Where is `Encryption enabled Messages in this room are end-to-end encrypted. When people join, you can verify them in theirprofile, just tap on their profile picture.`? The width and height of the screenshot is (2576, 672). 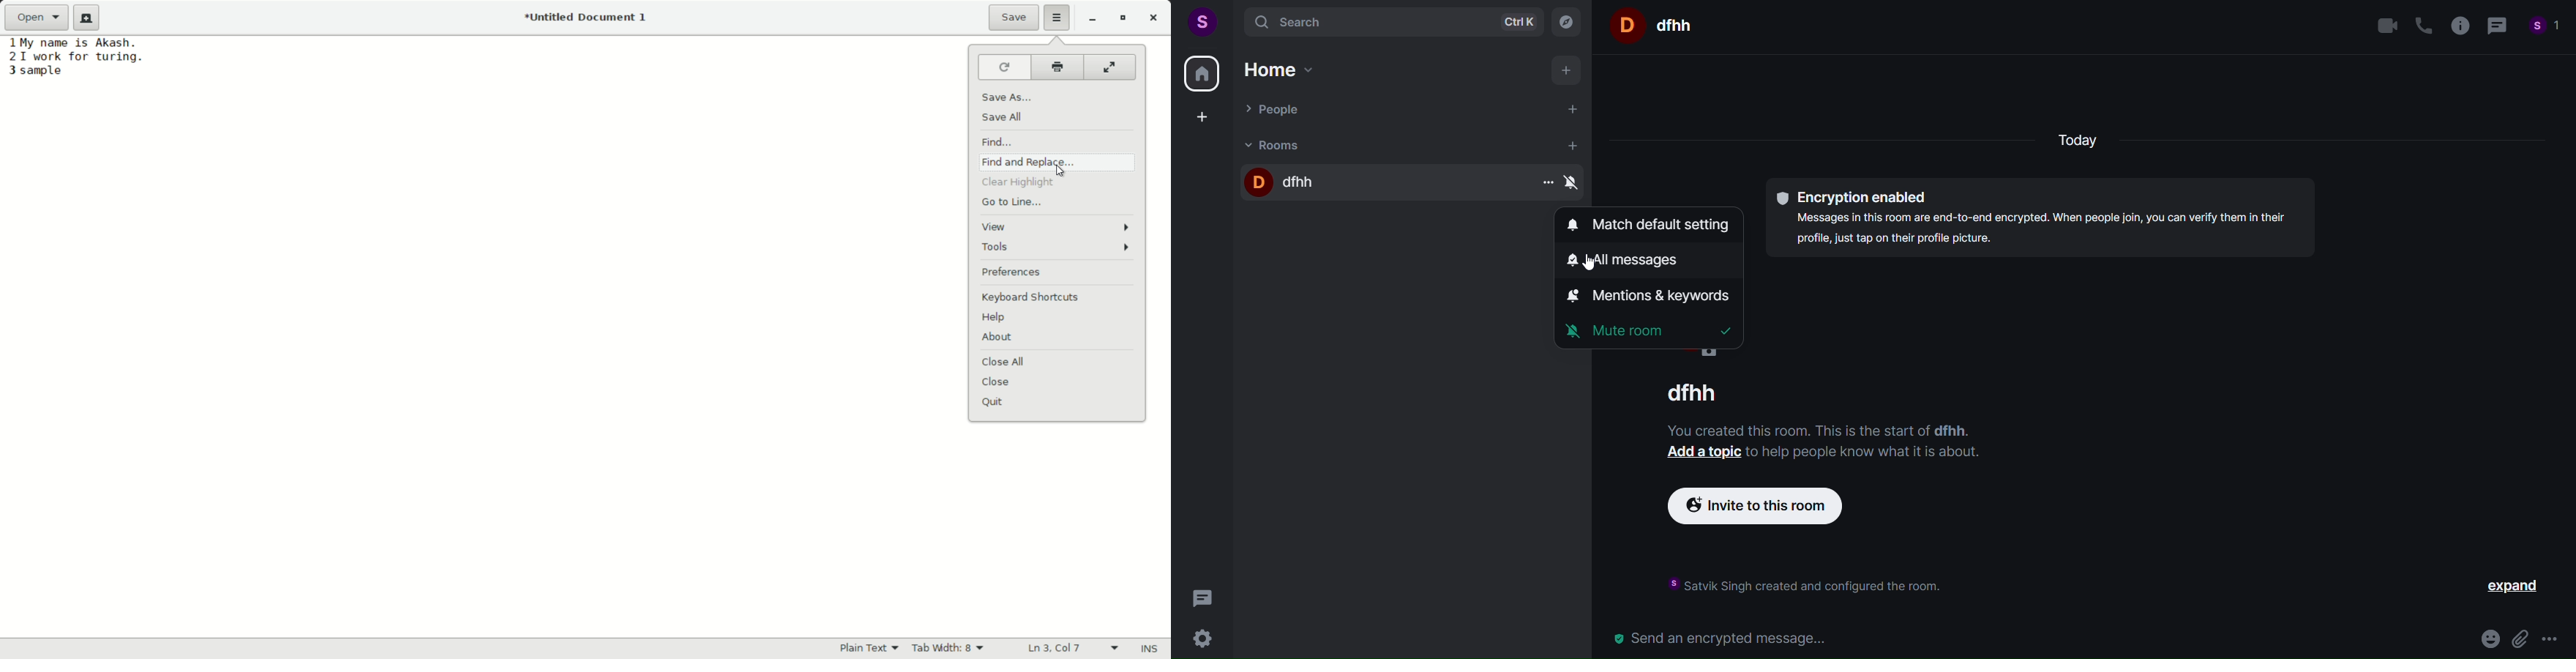
Encryption enabled Messages in this room are end-to-end encrypted. When people join, you can verify them in theirprofile, just tap on their profile picture. is located at coordinates (2039, 217).